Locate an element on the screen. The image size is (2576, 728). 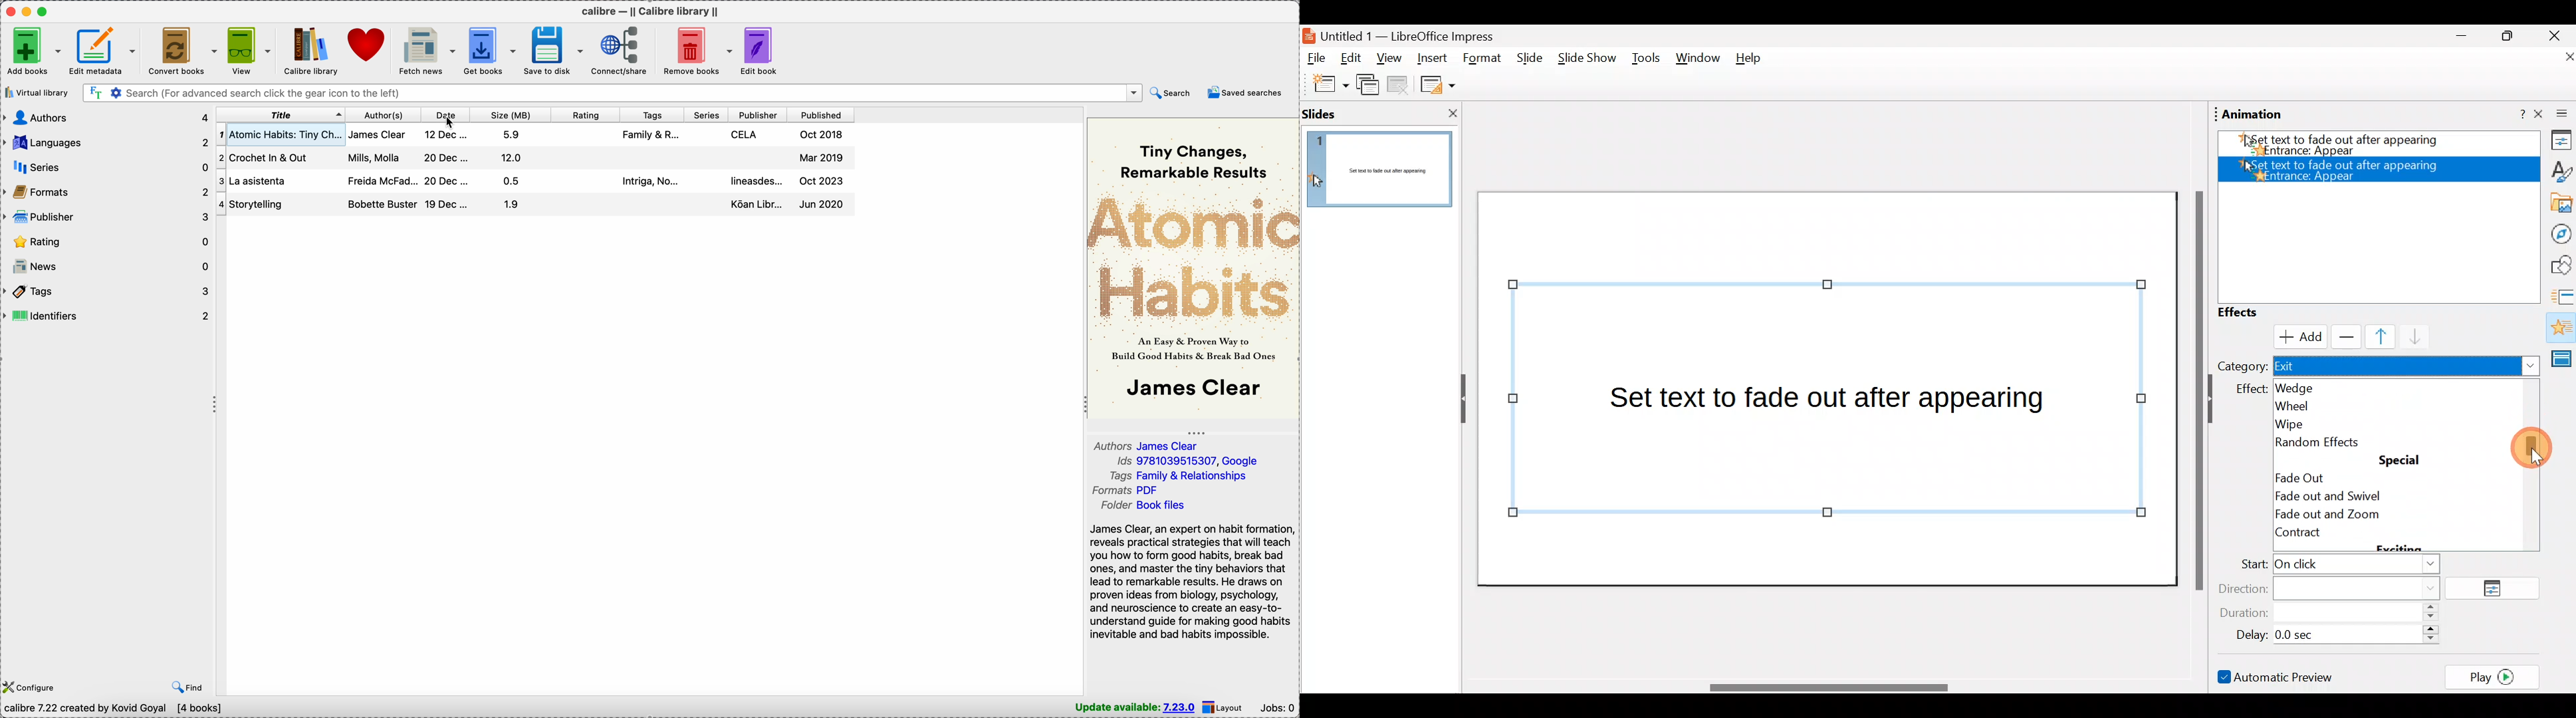
Crochet In & Out book details is located at coordinates (533, 157).